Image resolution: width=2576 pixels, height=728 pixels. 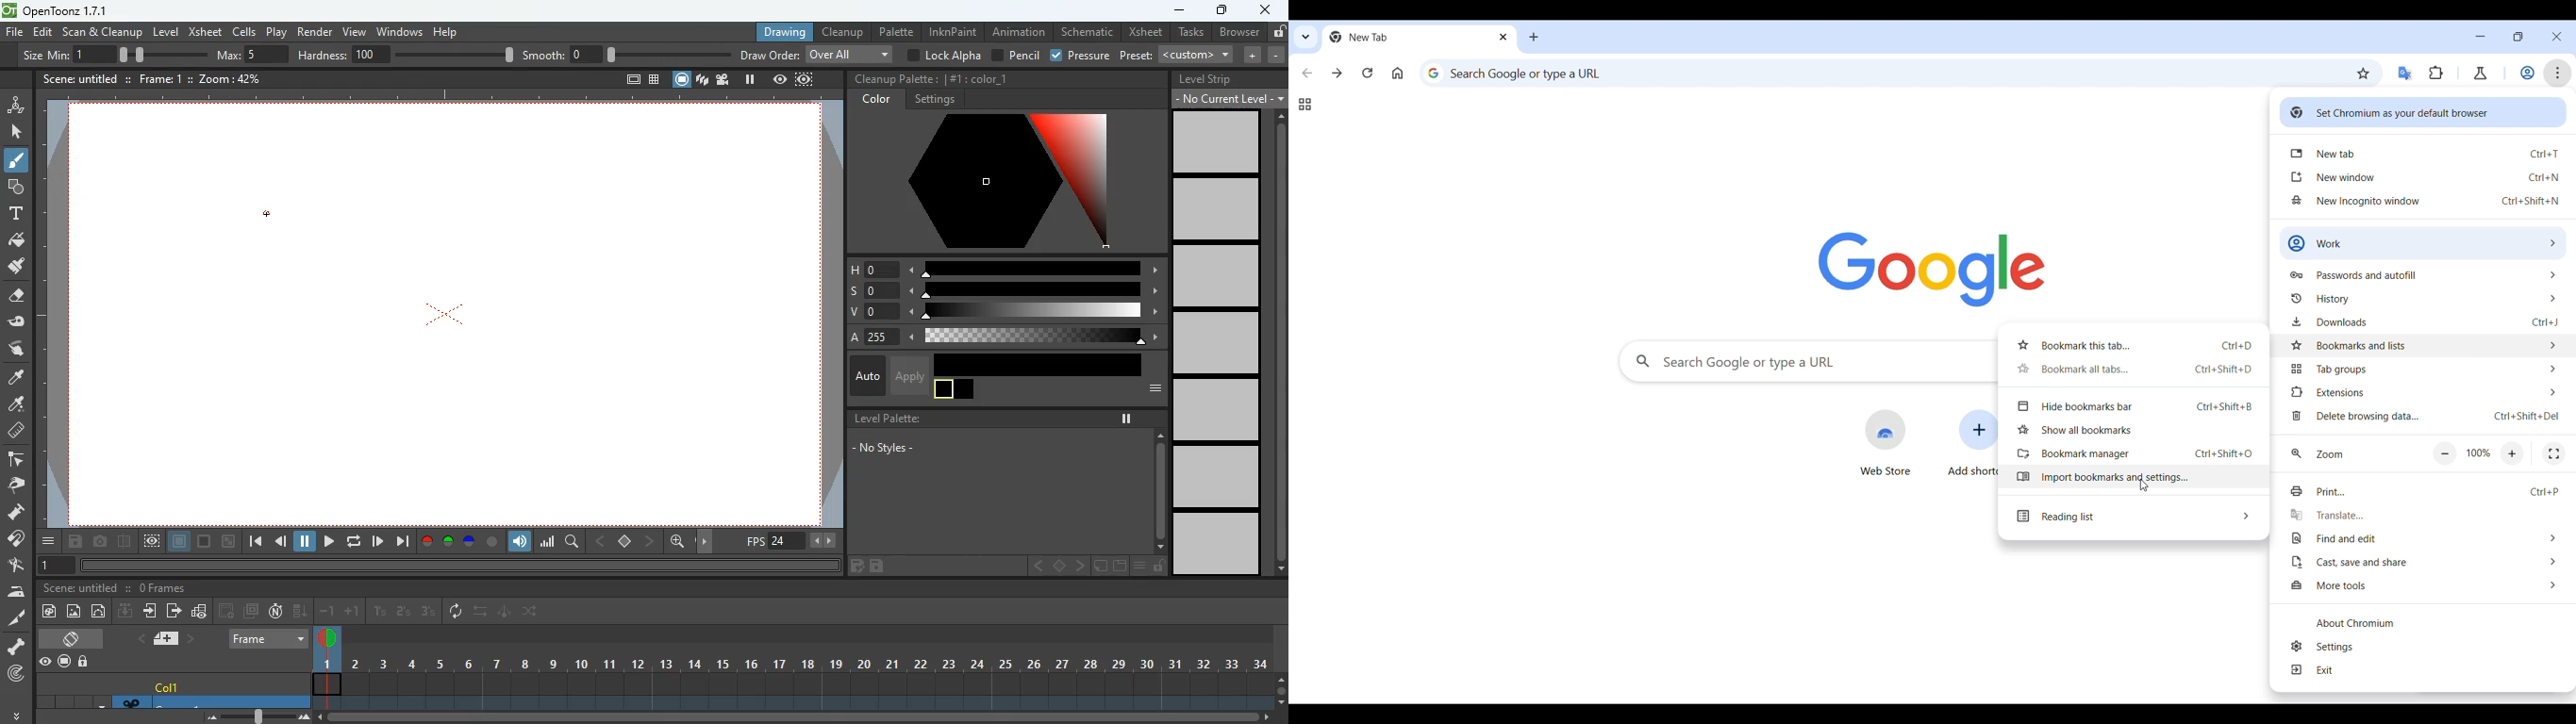 I want to click on Go to homepage, so click(x=1397, y=73).